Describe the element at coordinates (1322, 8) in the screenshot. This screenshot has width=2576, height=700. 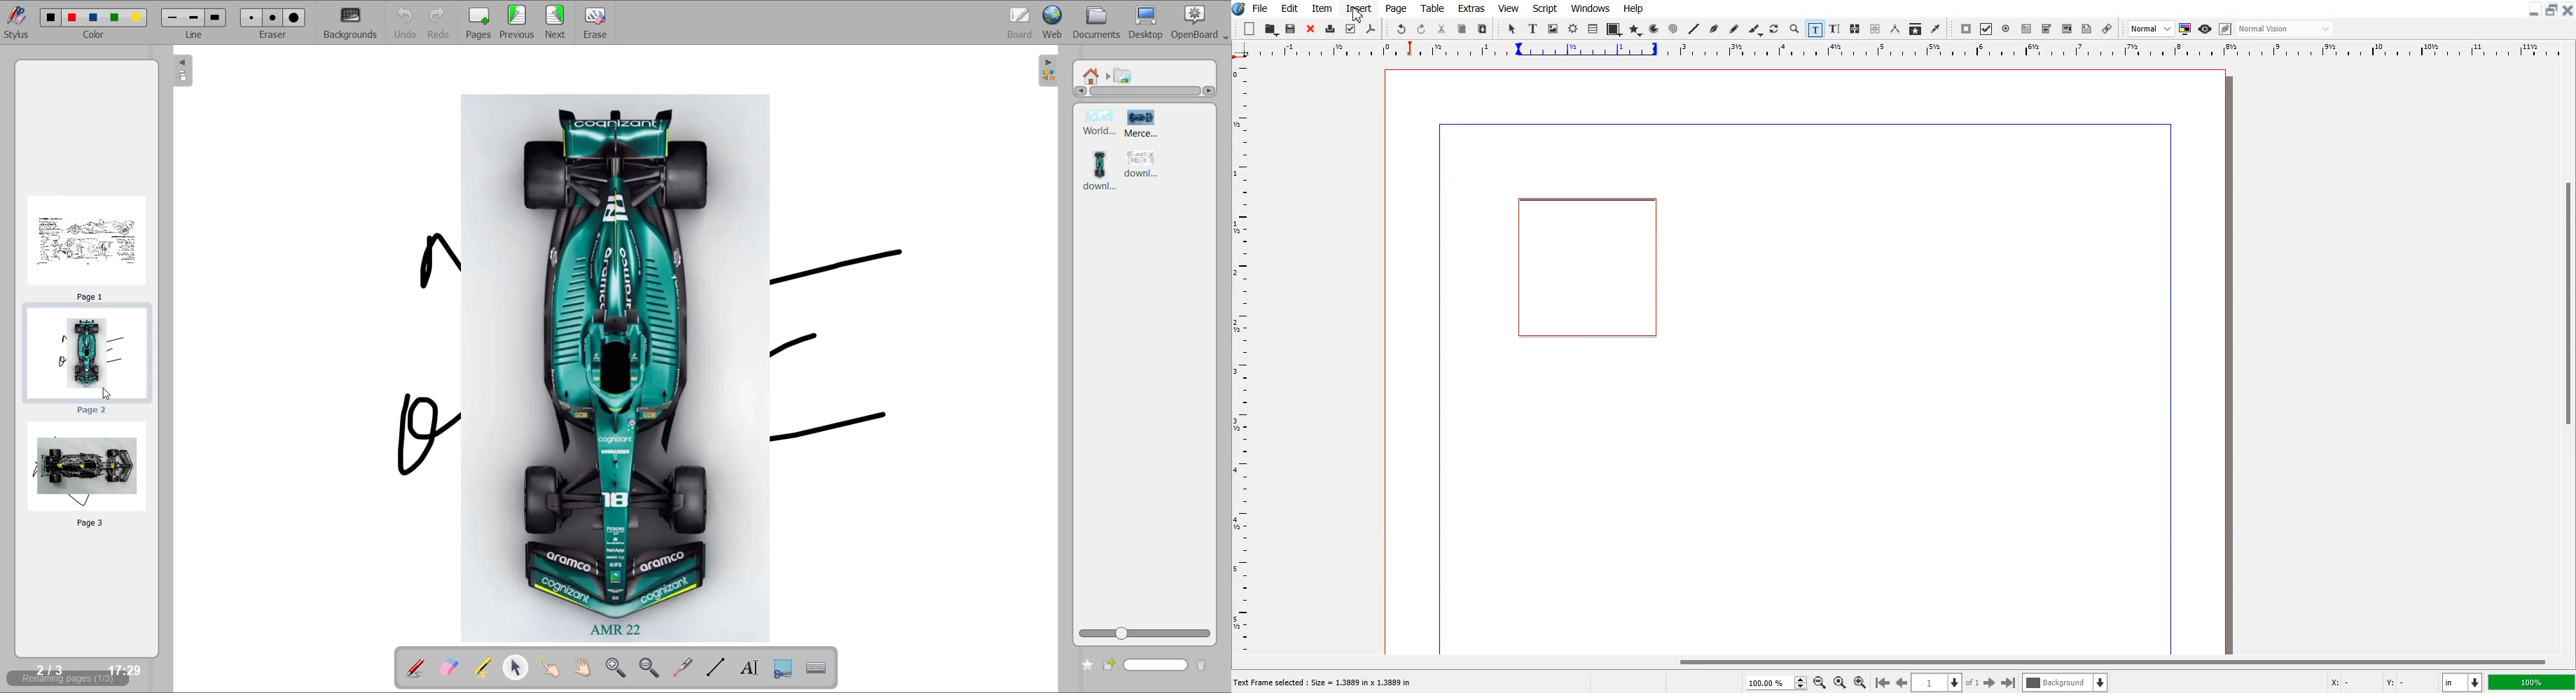
I see `Item` at that location.